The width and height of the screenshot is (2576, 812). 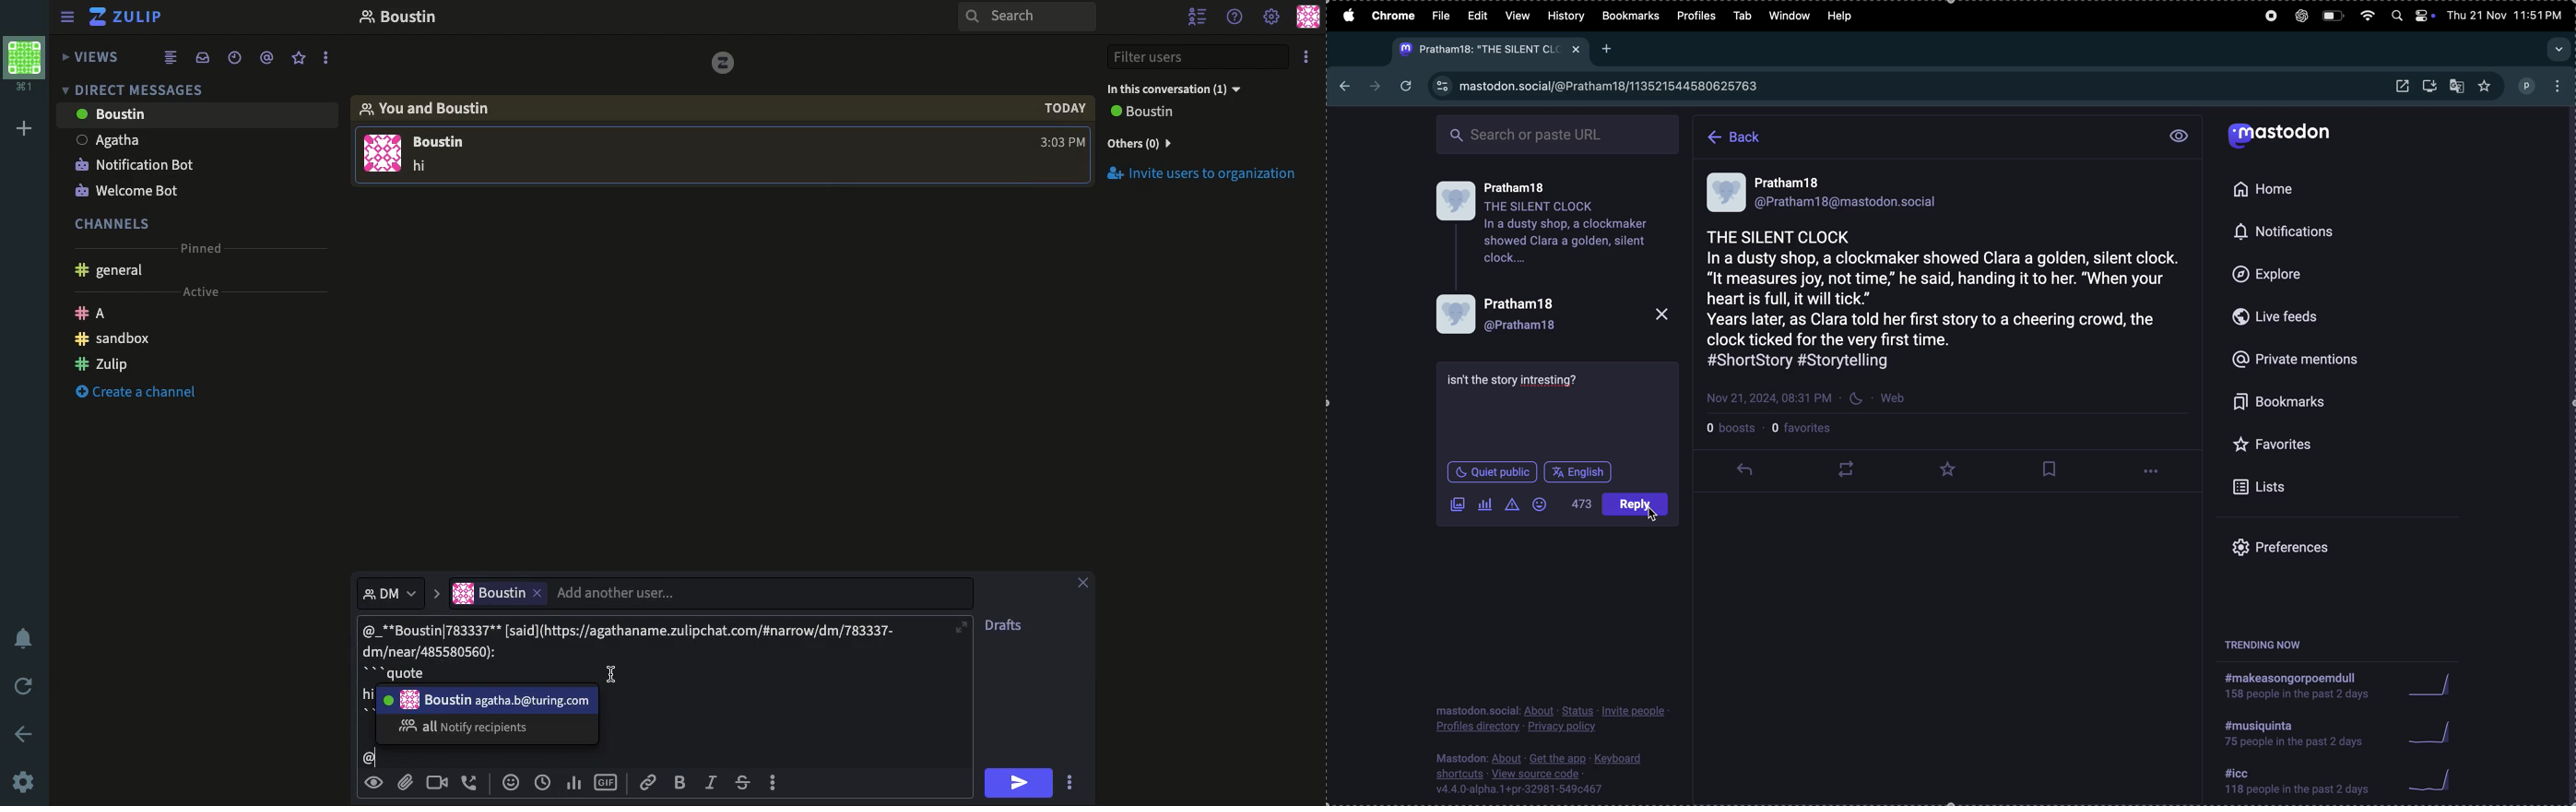 I want to click on Back, so click(x=25, y=732).